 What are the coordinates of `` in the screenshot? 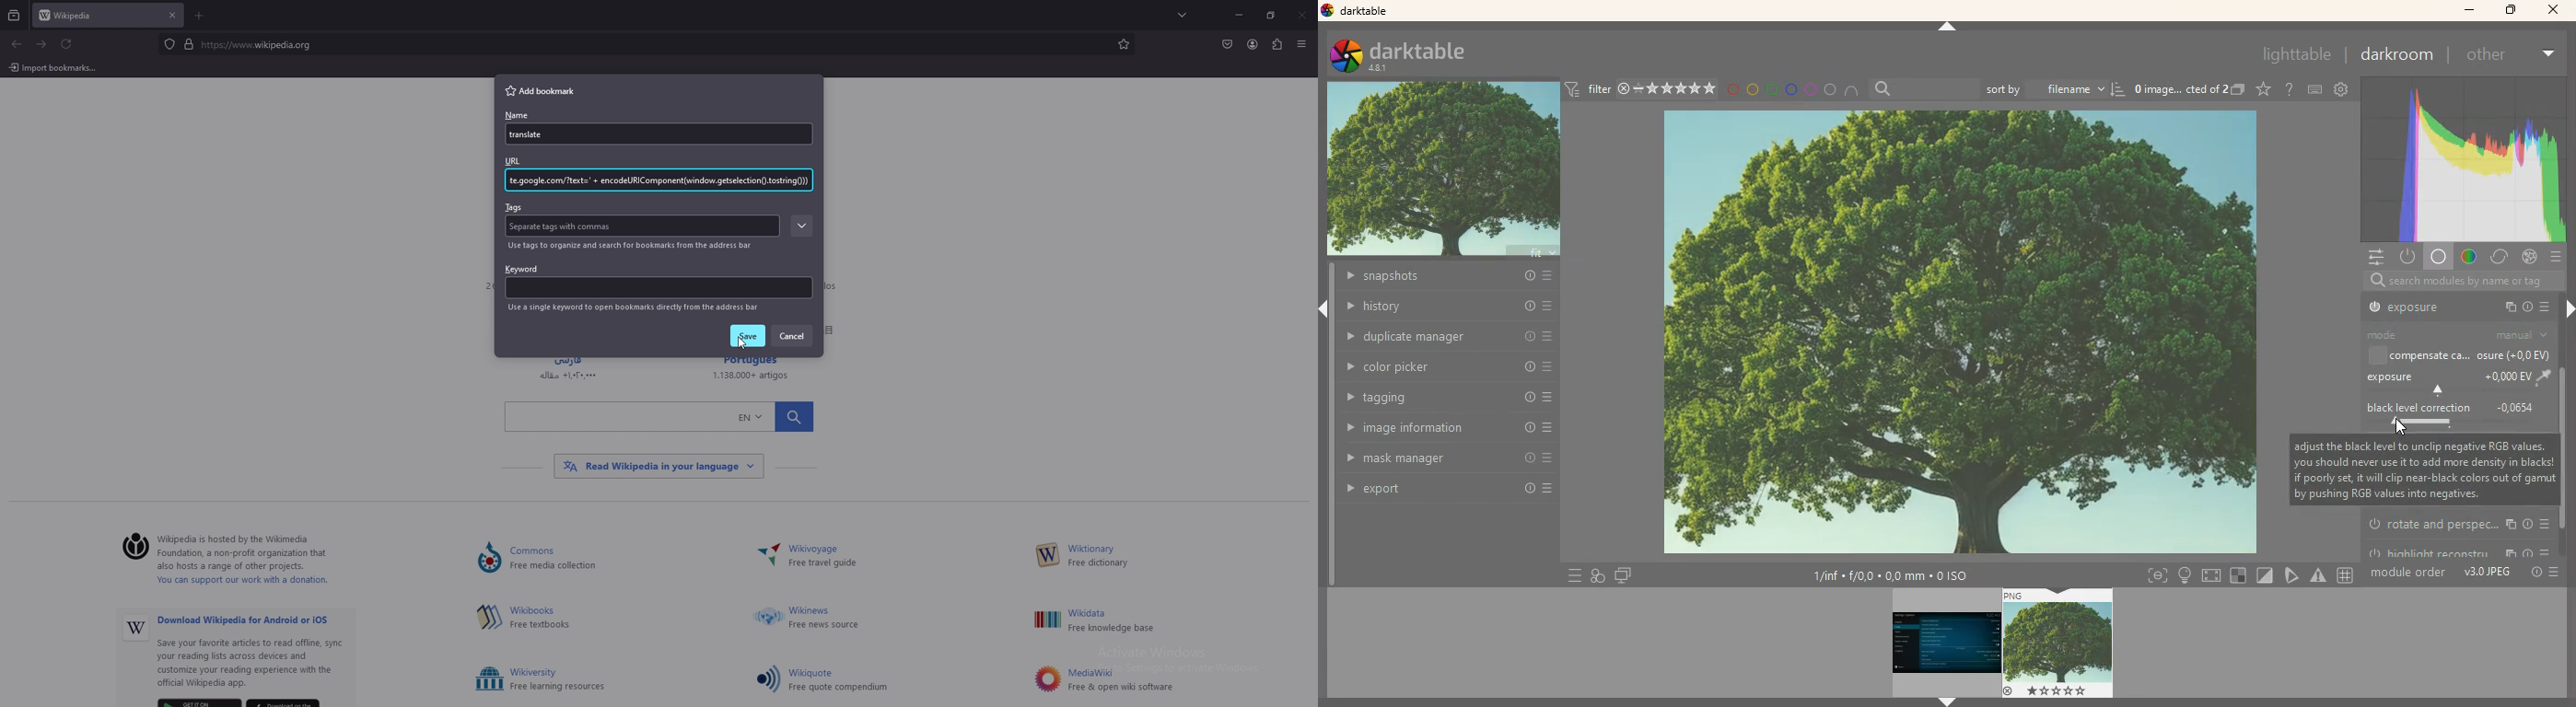 It's located at (659, 415).